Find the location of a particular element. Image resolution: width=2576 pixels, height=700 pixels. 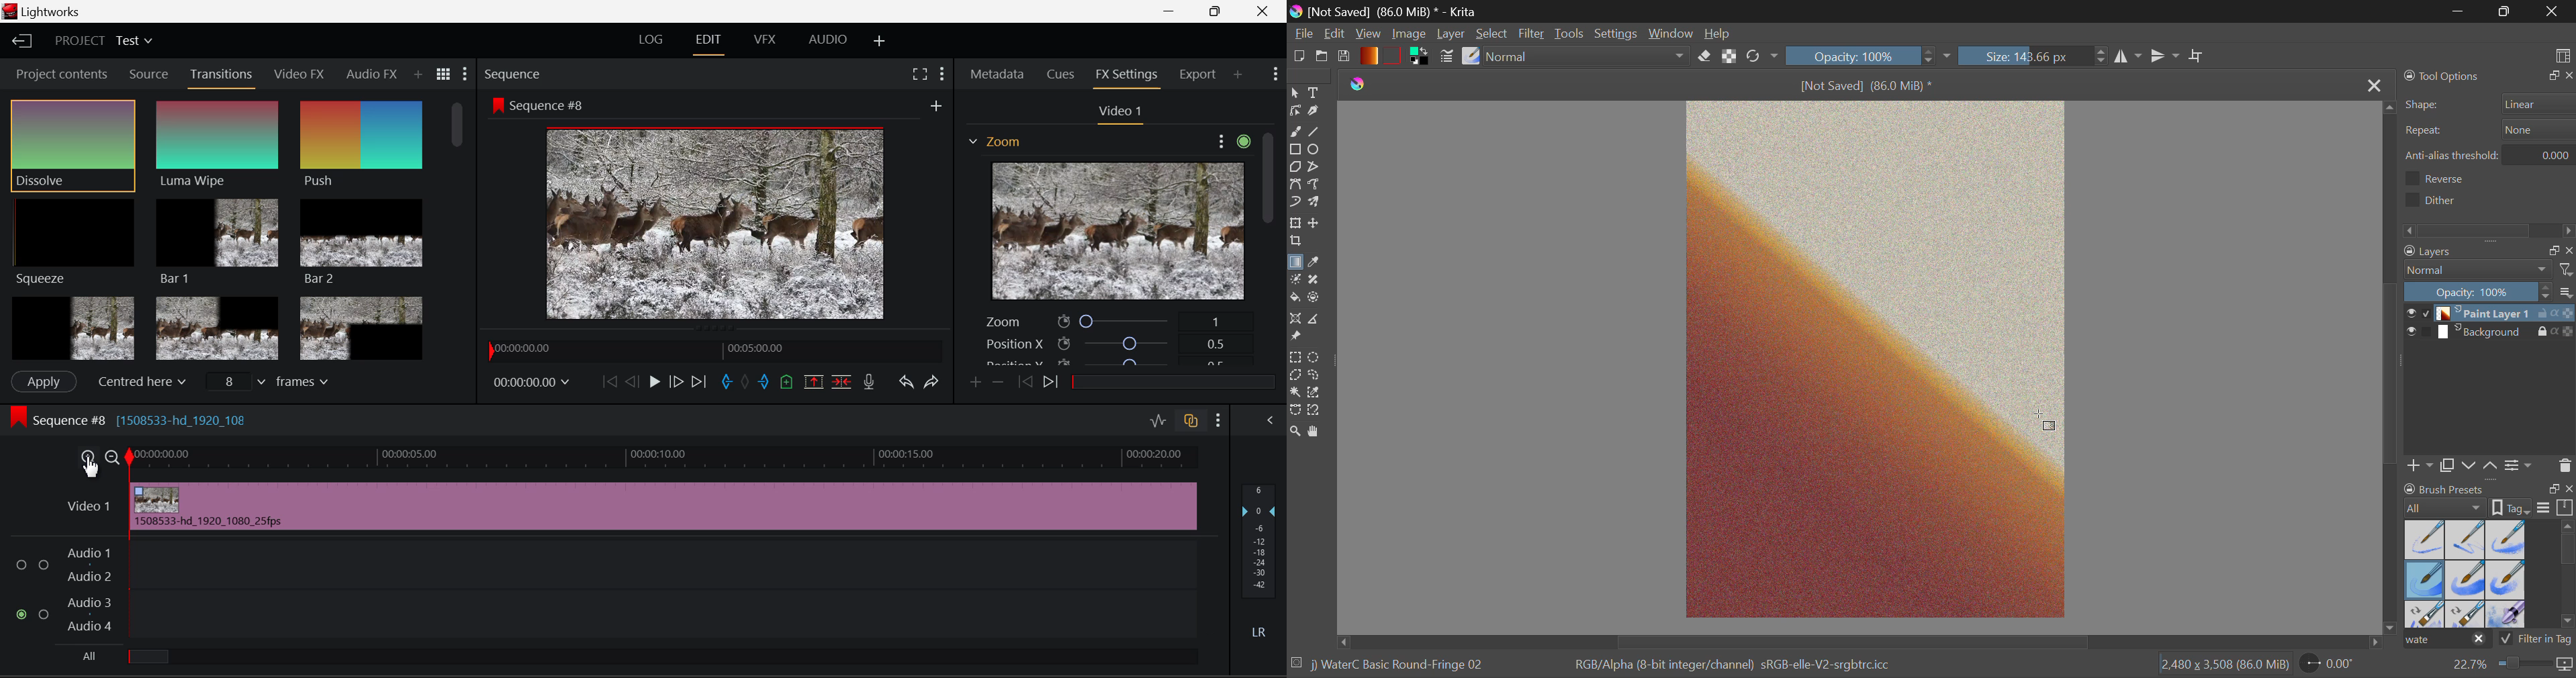

Dynamic Brush is located at coordinates (1295, 201).